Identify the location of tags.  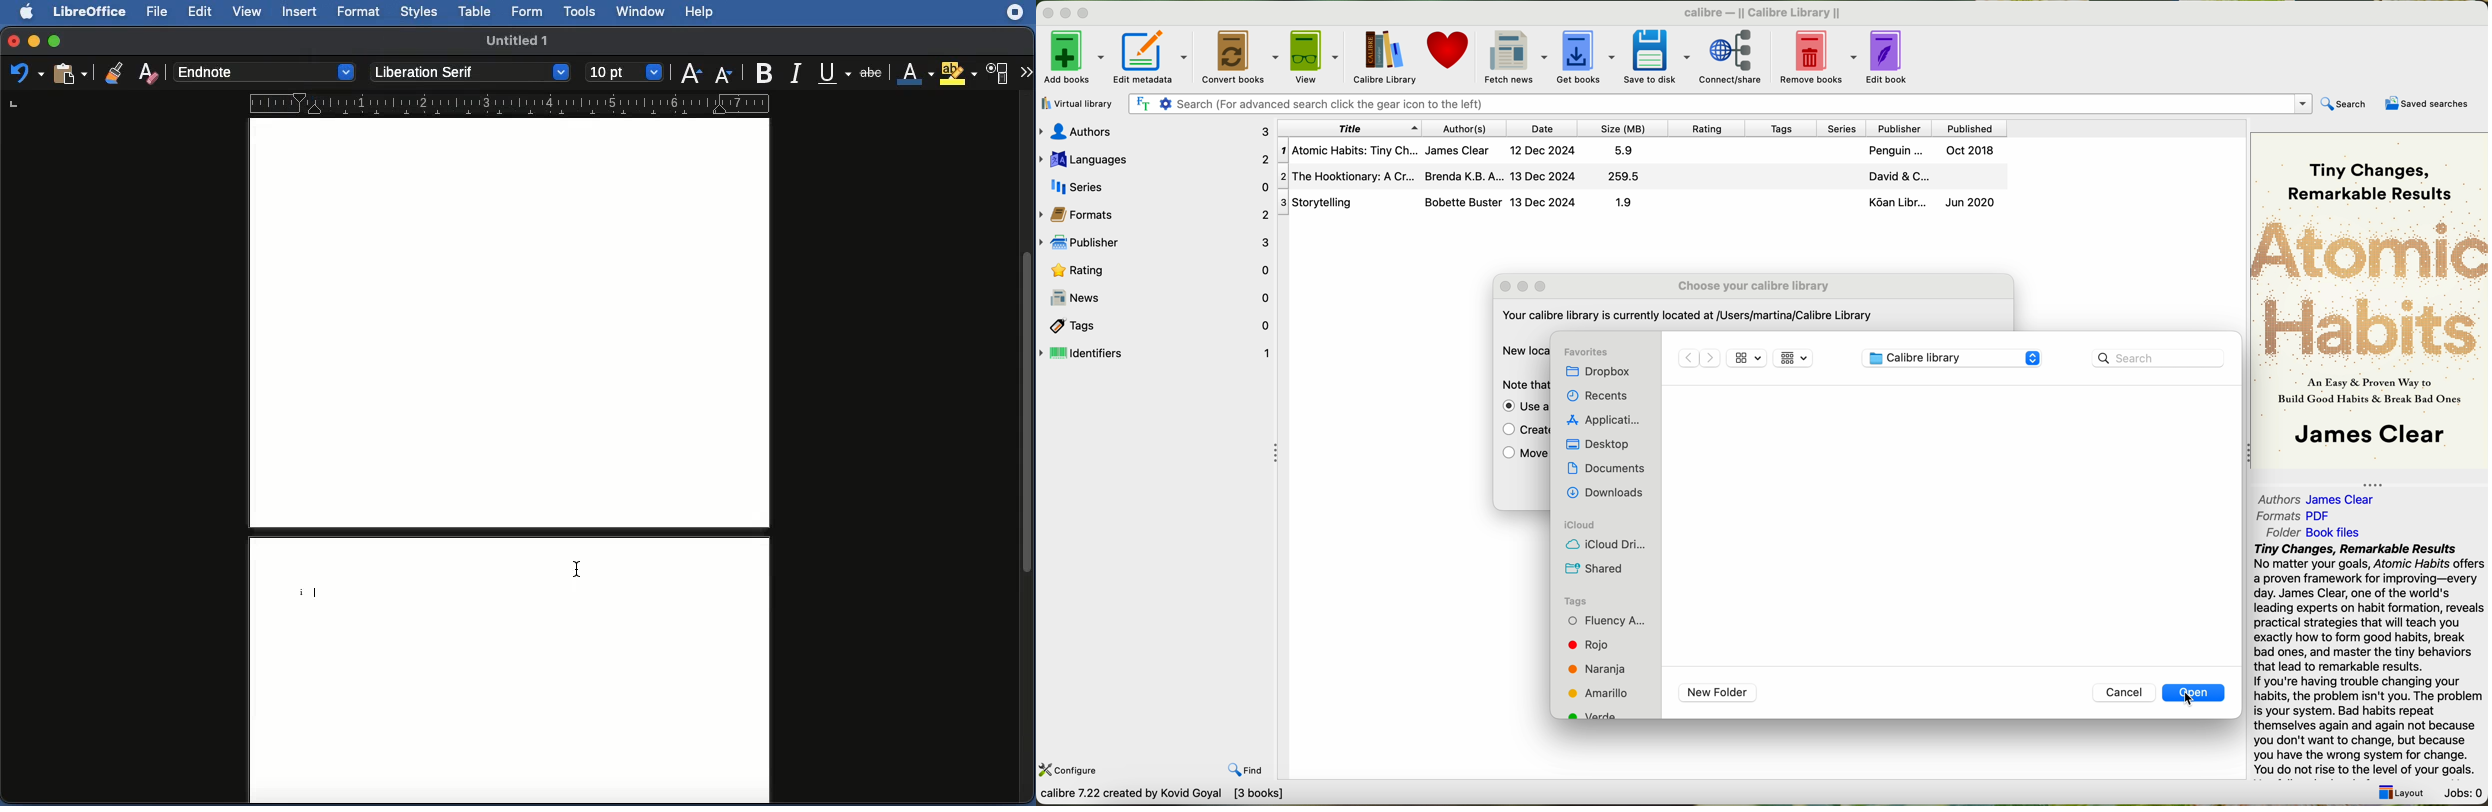
(1156, 326).